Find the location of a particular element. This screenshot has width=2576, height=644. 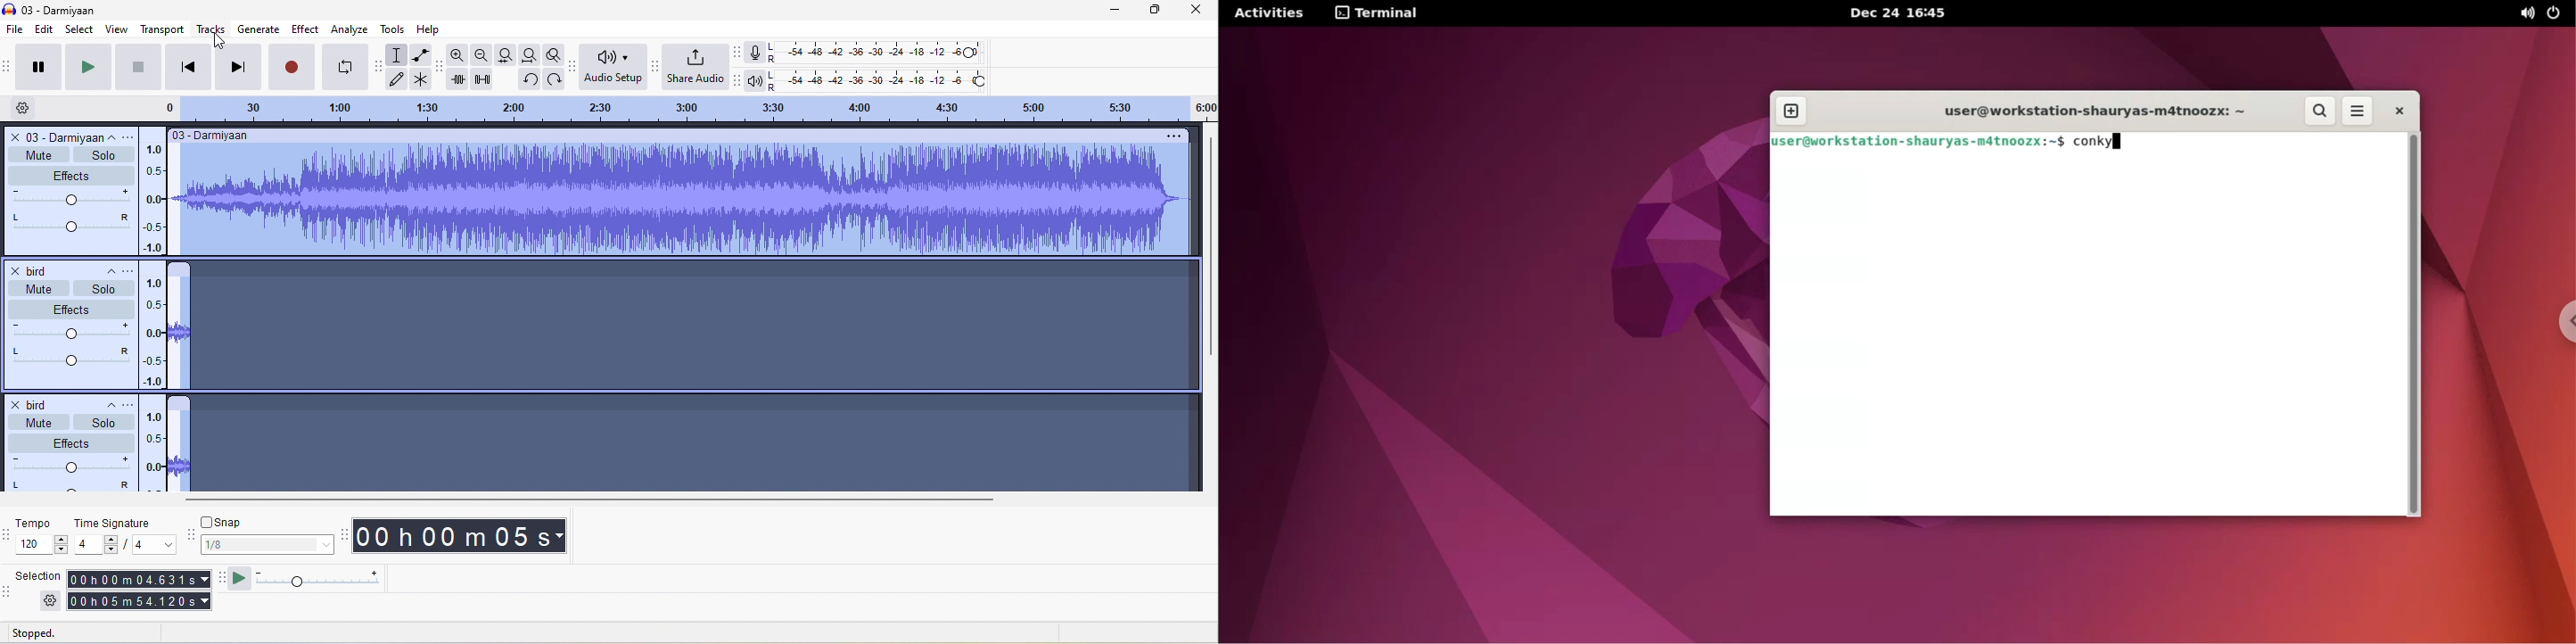

00 h 05 m 54.1.120 s is located at coordinates (137, 599).